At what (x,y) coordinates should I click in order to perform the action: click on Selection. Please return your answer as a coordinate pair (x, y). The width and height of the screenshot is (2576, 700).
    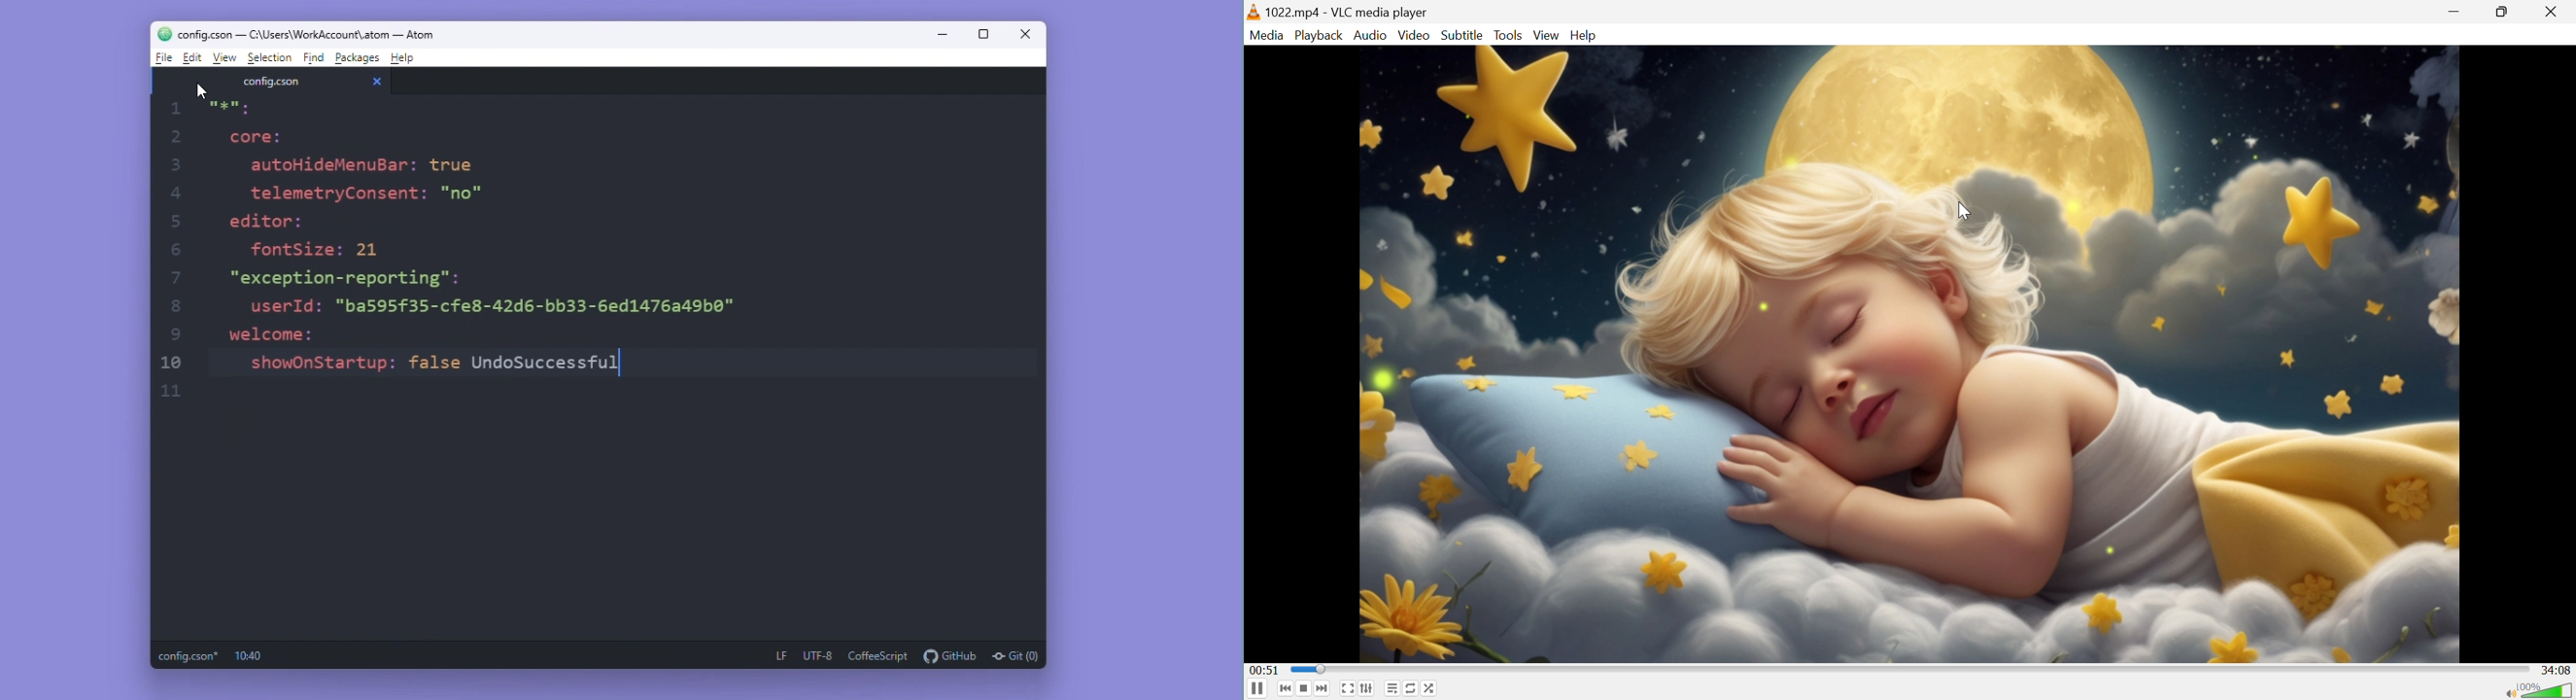
    Looking at the image, I should click on (271, 59).